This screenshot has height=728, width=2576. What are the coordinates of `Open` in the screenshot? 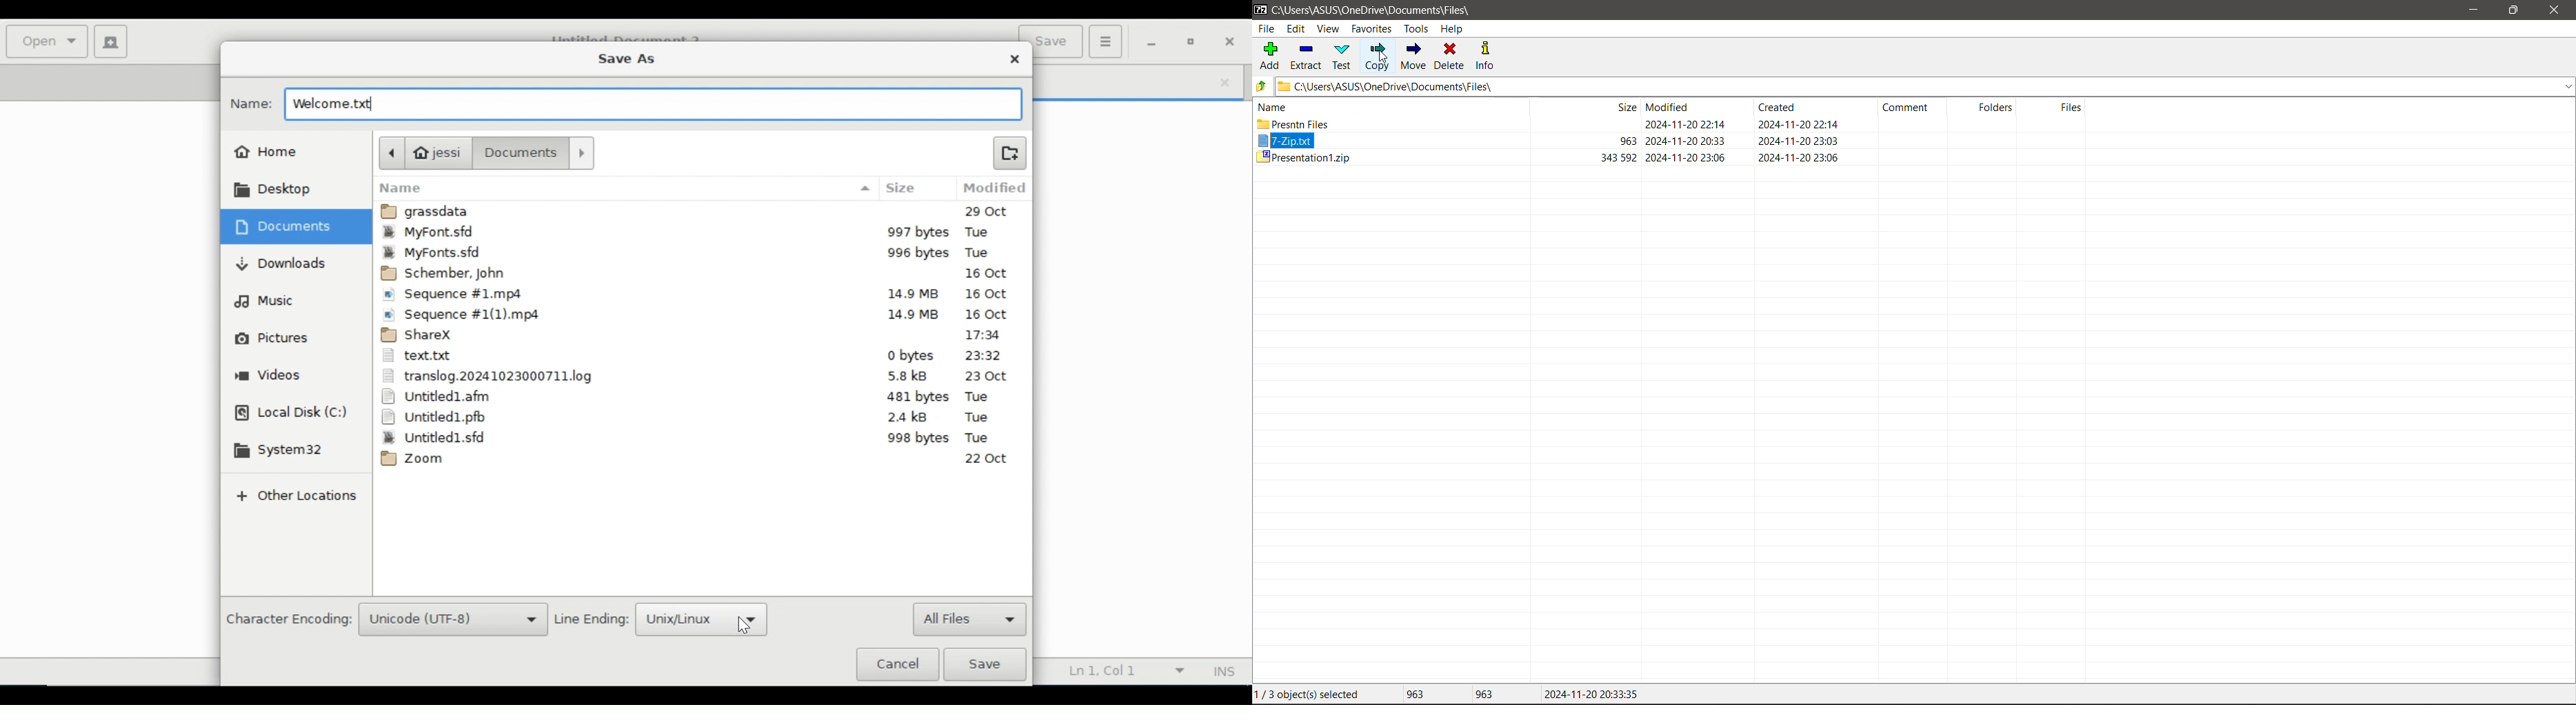 It's located at (48, 42).